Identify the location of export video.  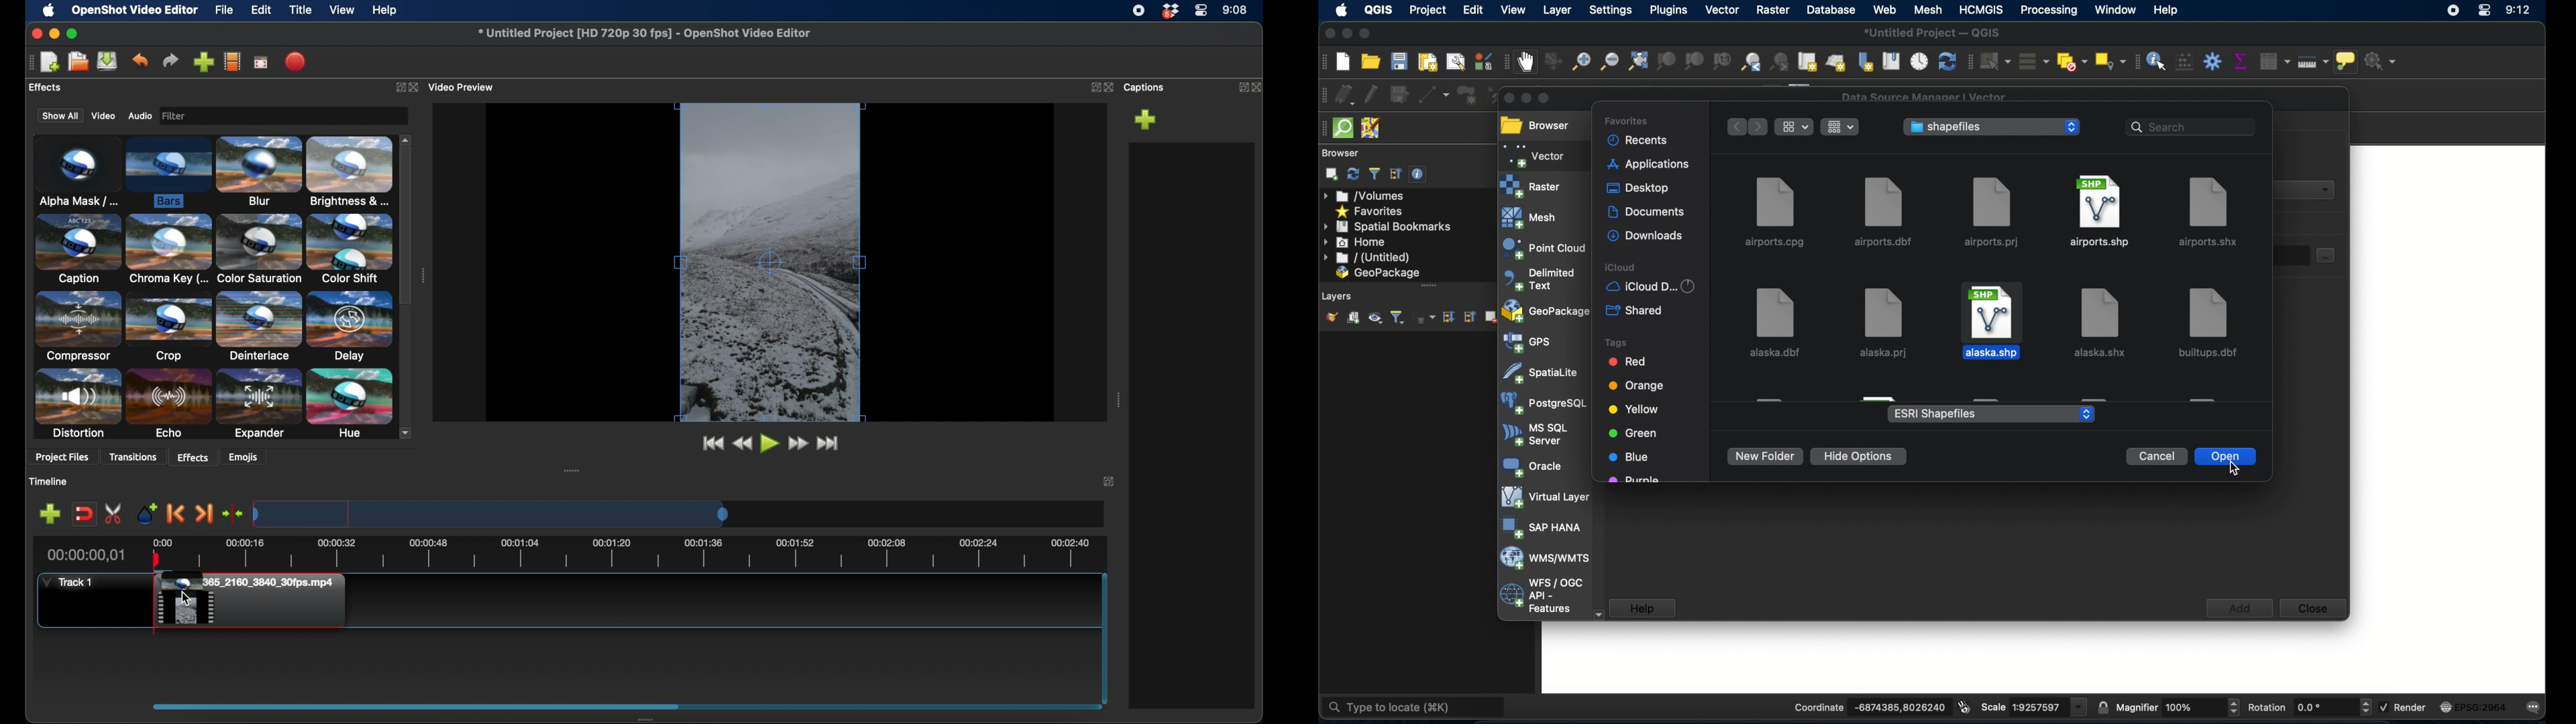
(294, 62).